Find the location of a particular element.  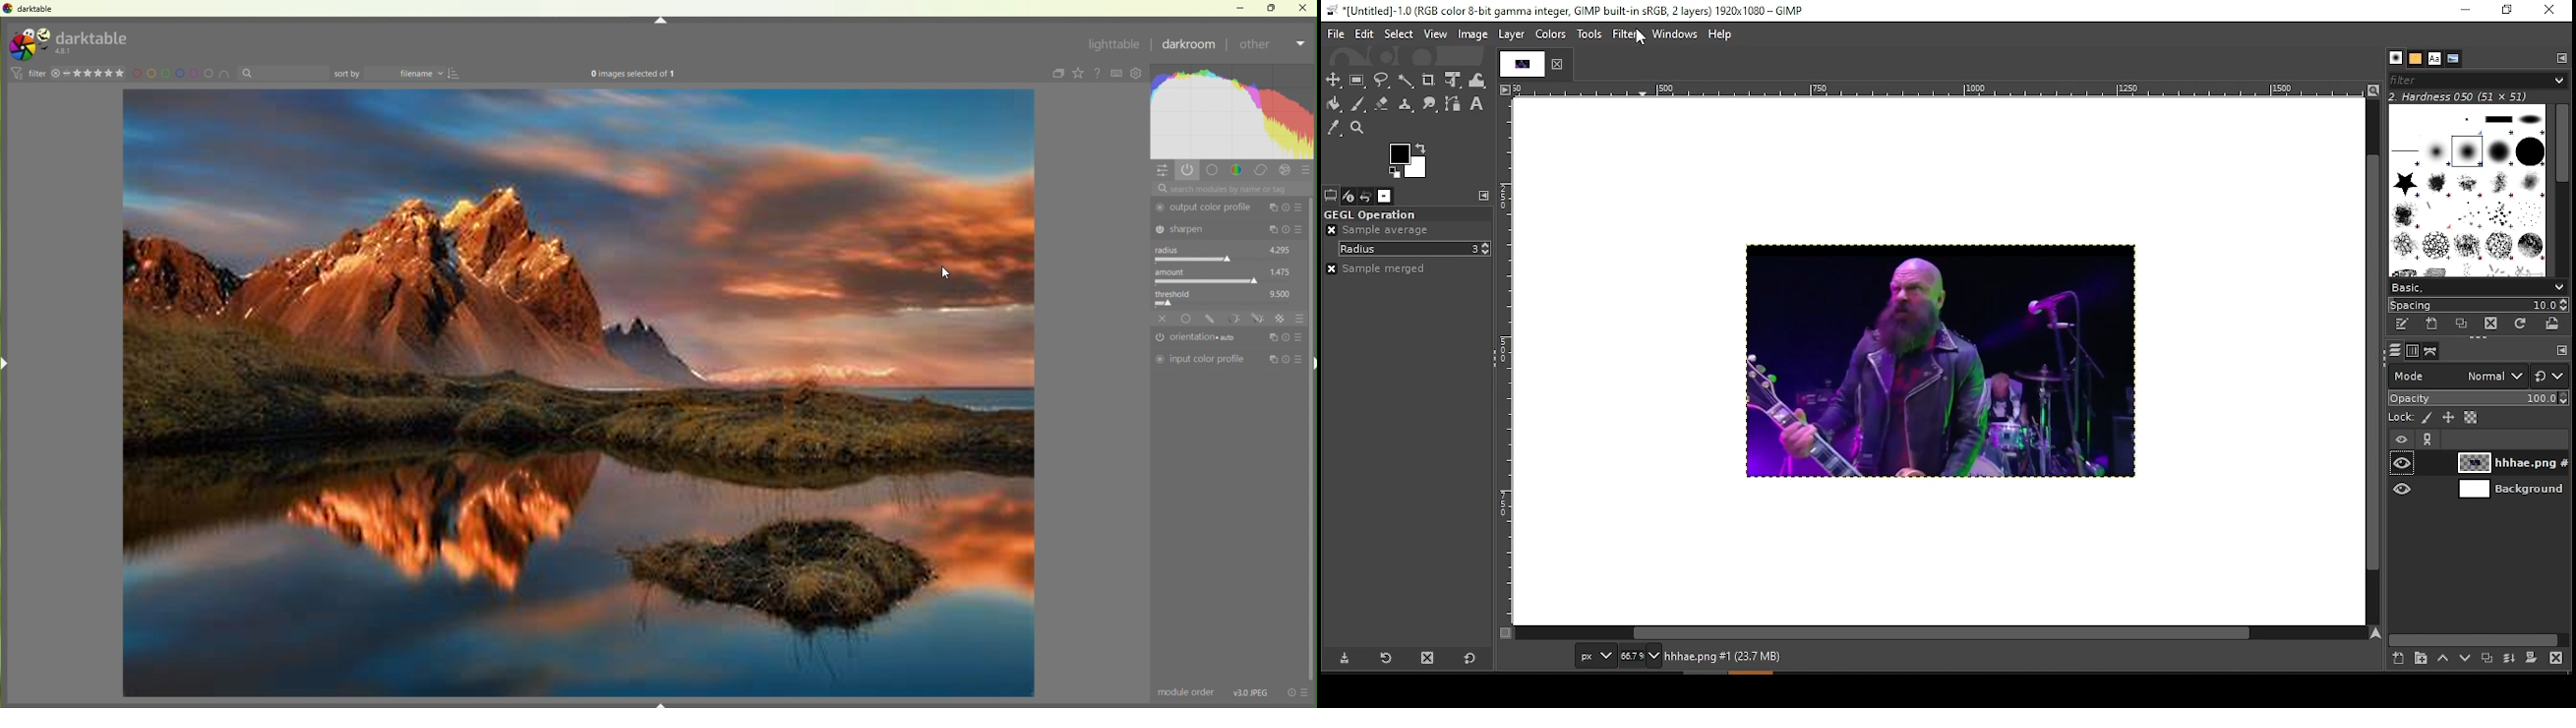

fuzzy selection tool is located at coordinates (1407, 79).